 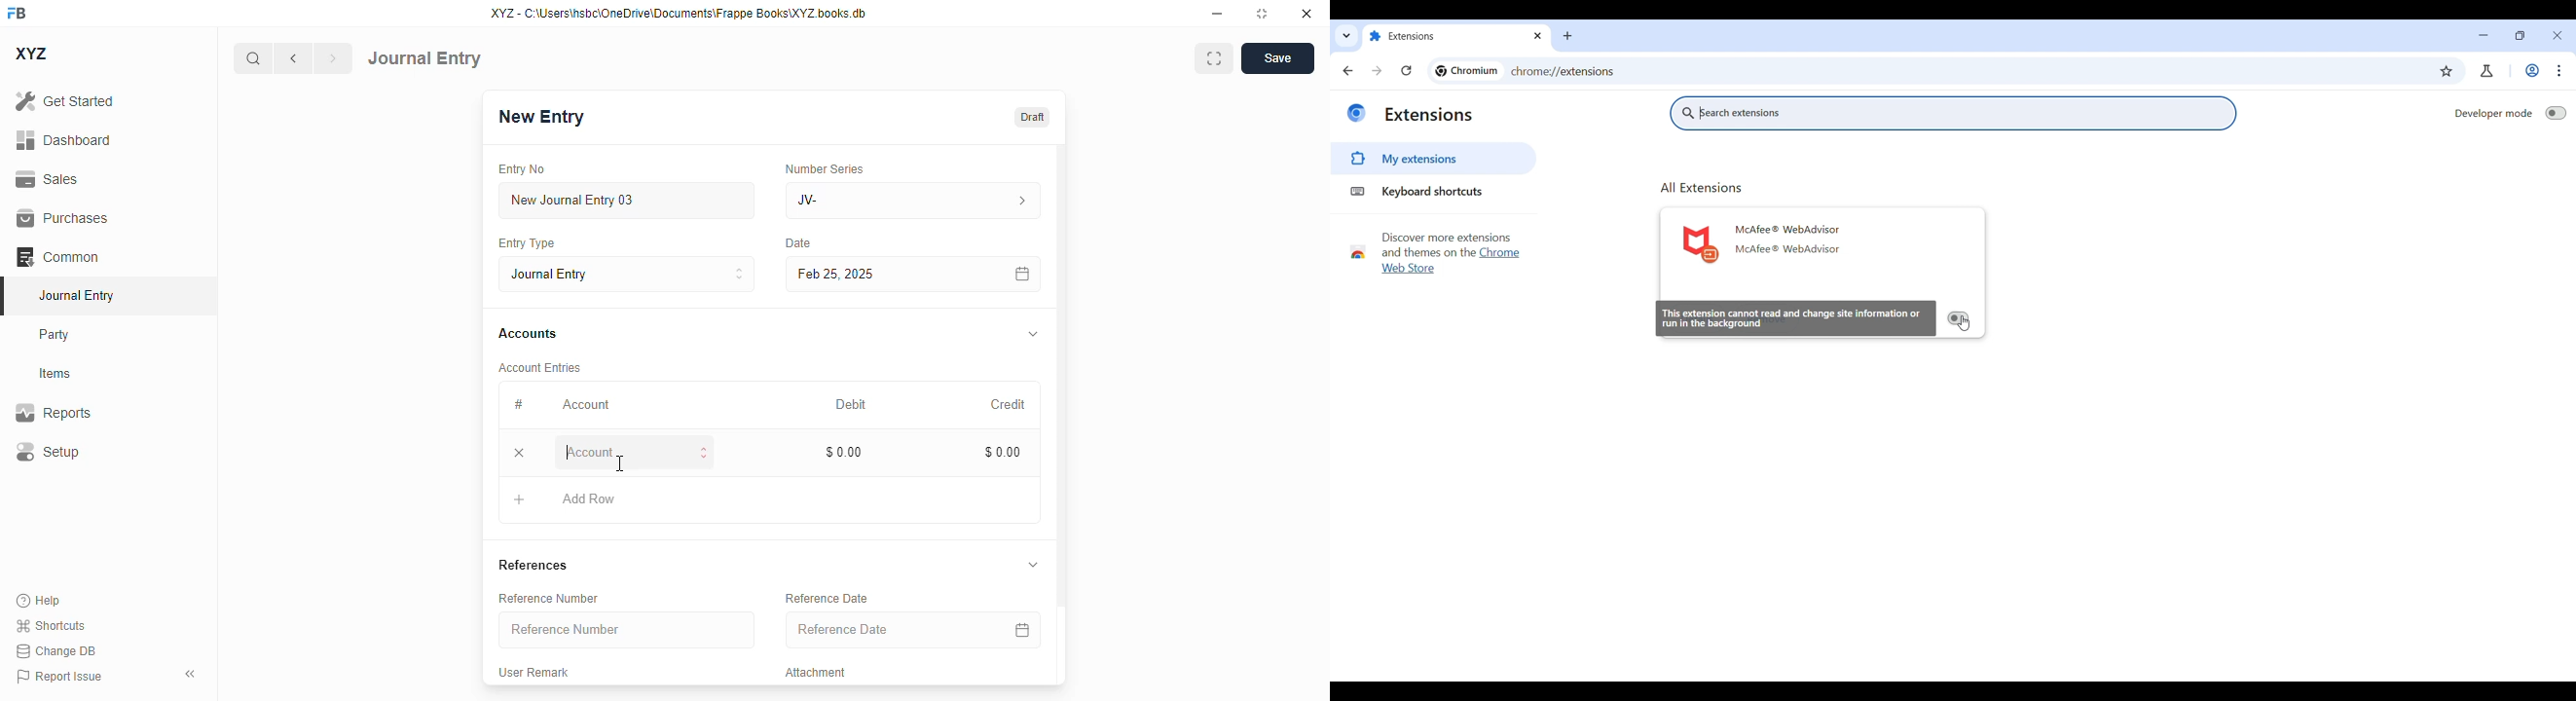 What do you see at coordinates (252, 58) in the screenshot?
I see `search` at bounding box center [252, 58].